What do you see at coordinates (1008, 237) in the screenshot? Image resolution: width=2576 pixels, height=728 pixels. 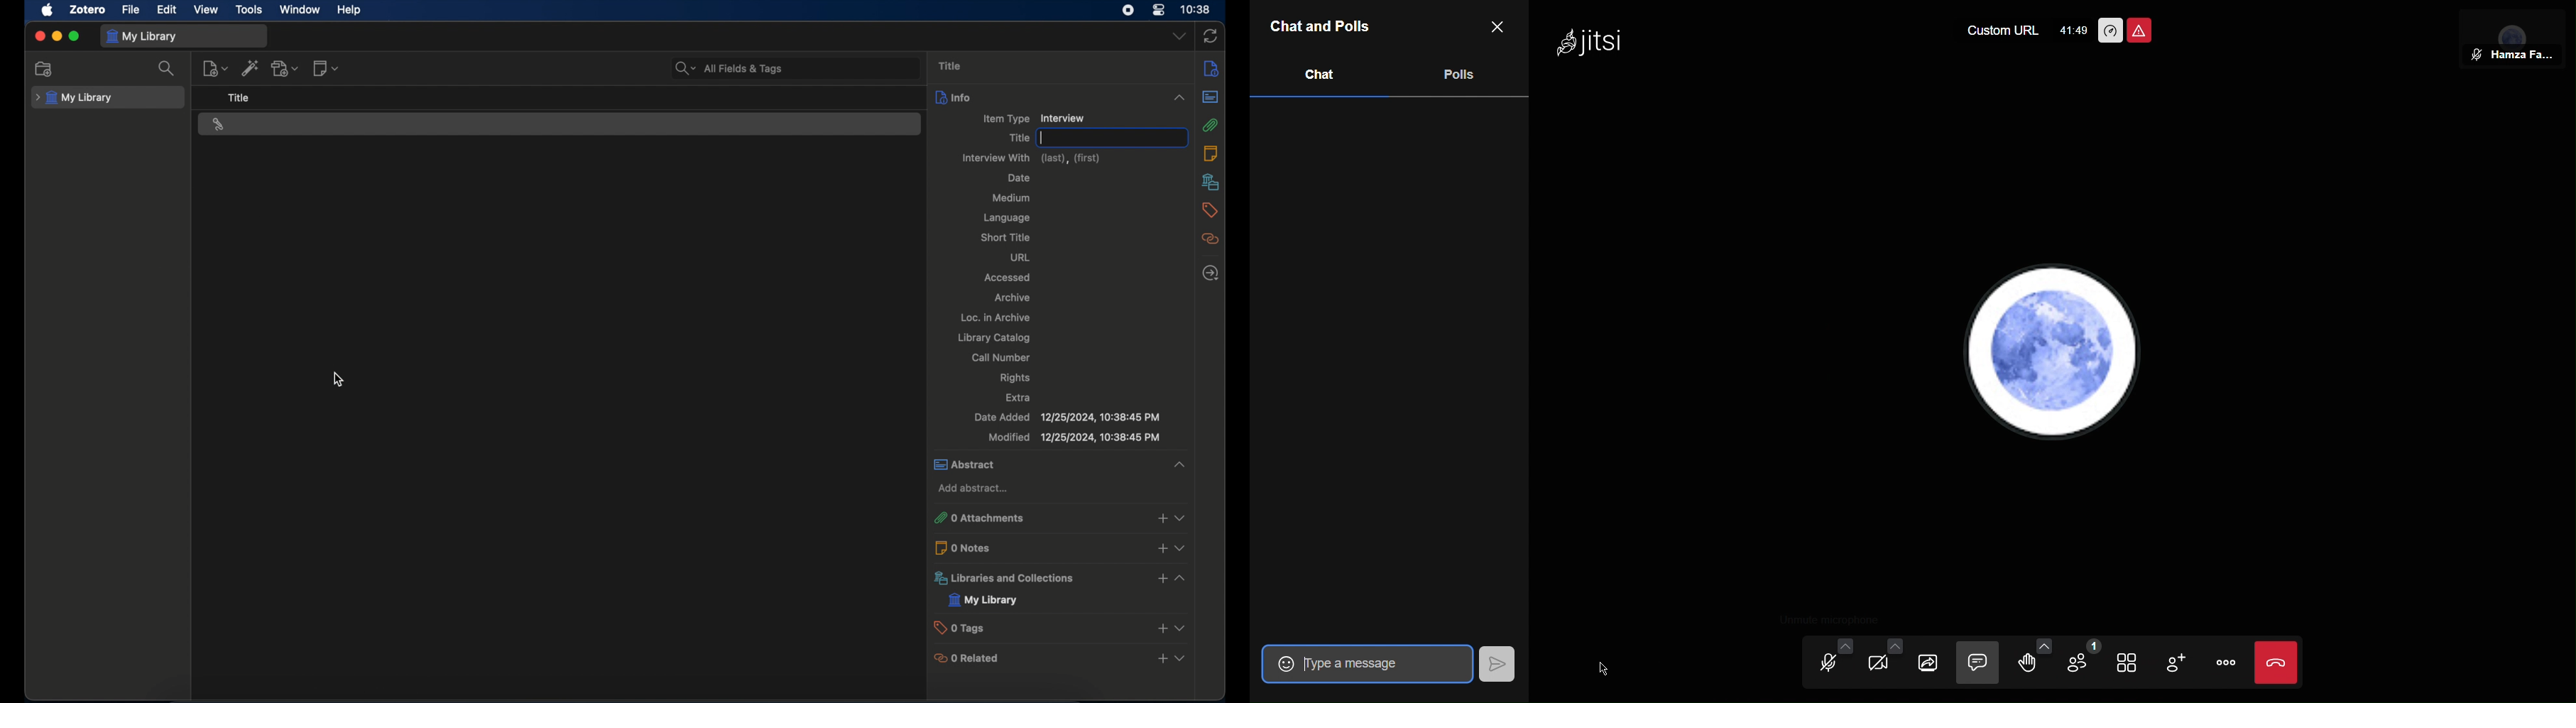 I see `short title` at bounding box center [1008, 237].